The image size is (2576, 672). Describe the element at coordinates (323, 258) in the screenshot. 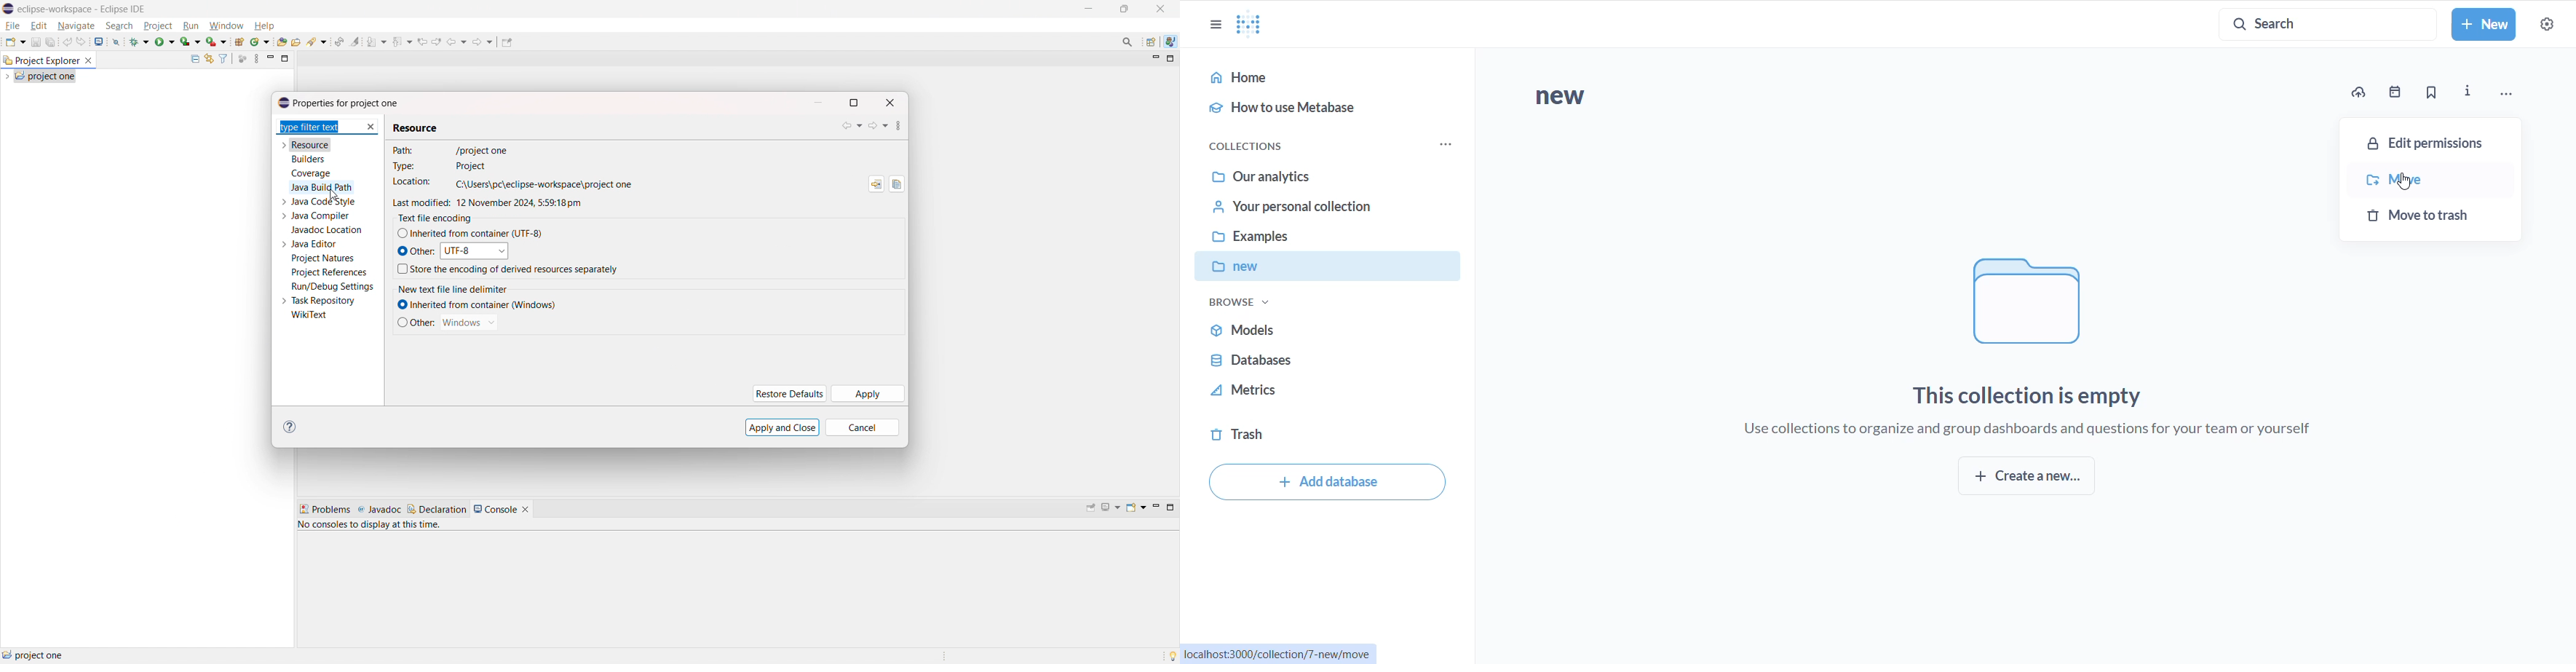

I see `project natures` at that location.